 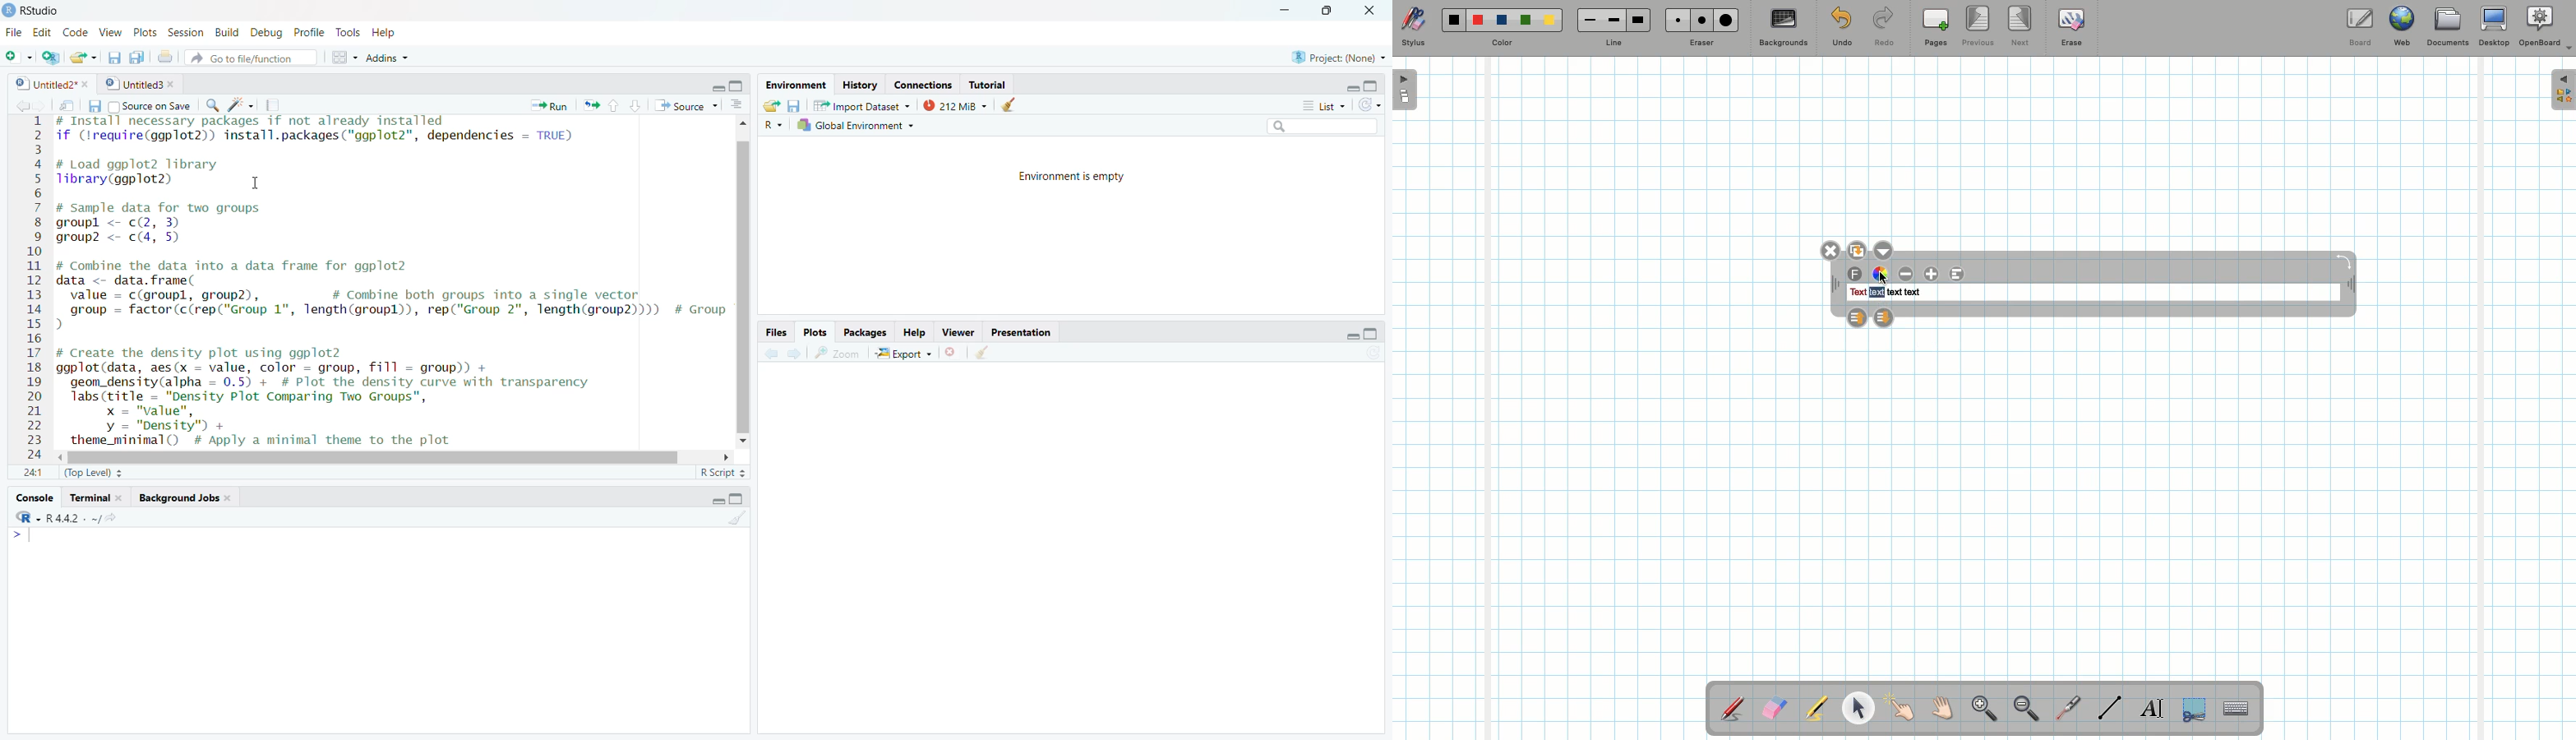 What do you see at coordinates (2021, 25) in the screenshot?
I see `Next` at bounding box center [2021, 25].